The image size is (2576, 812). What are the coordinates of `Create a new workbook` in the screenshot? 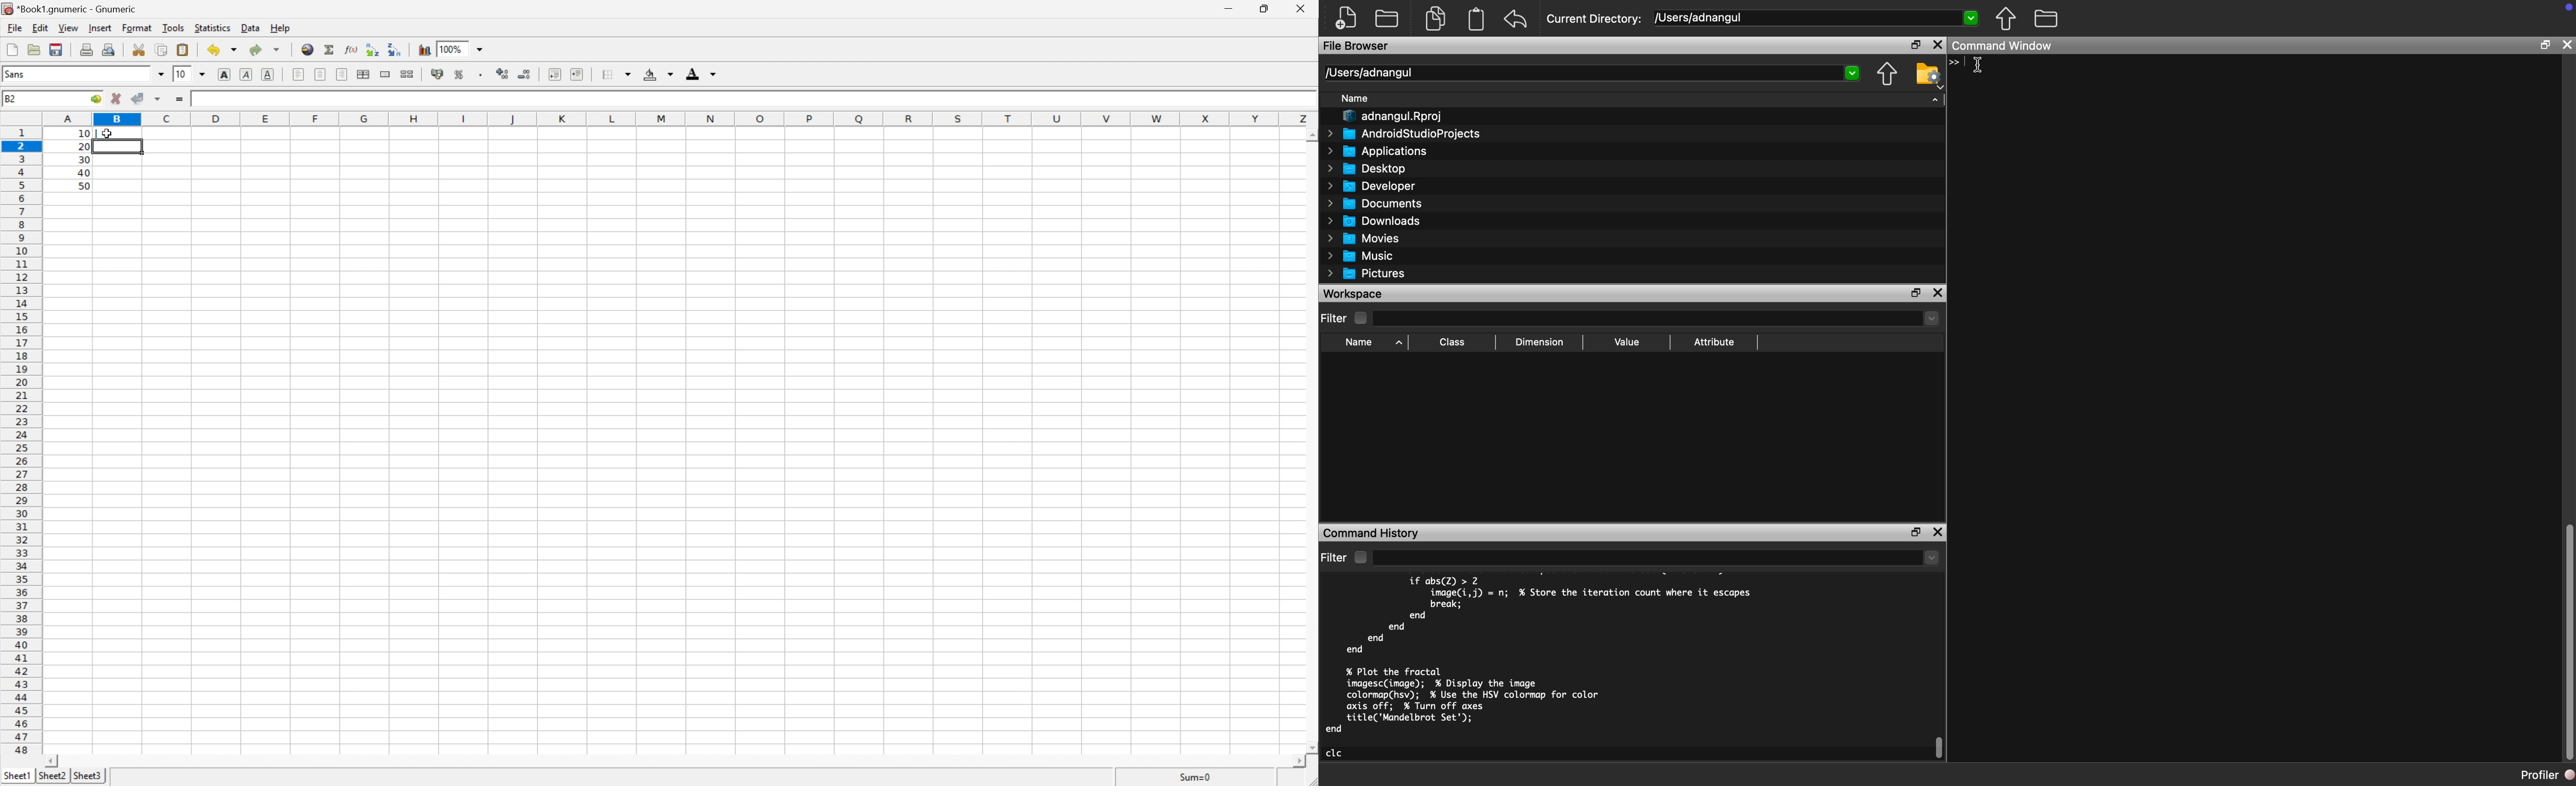 It's located at (12, 48).